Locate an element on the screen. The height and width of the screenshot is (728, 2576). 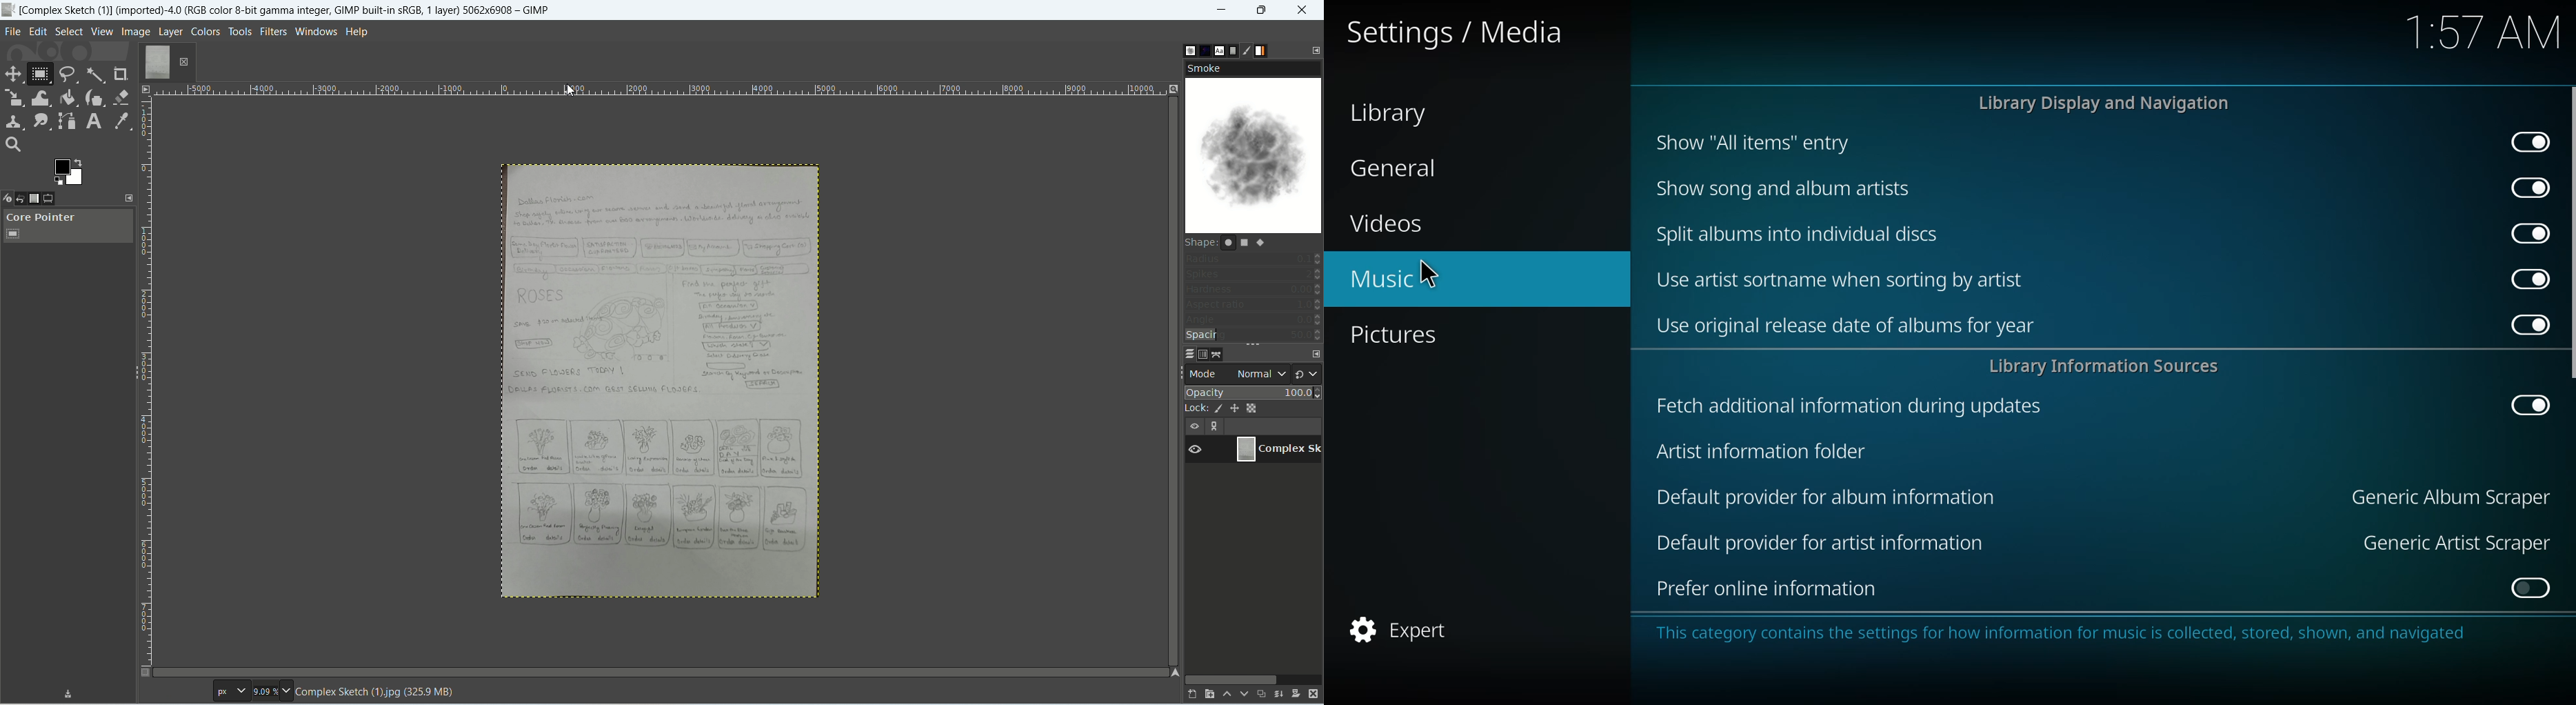
use original release date of albums is located at coordinates (1846, 328).